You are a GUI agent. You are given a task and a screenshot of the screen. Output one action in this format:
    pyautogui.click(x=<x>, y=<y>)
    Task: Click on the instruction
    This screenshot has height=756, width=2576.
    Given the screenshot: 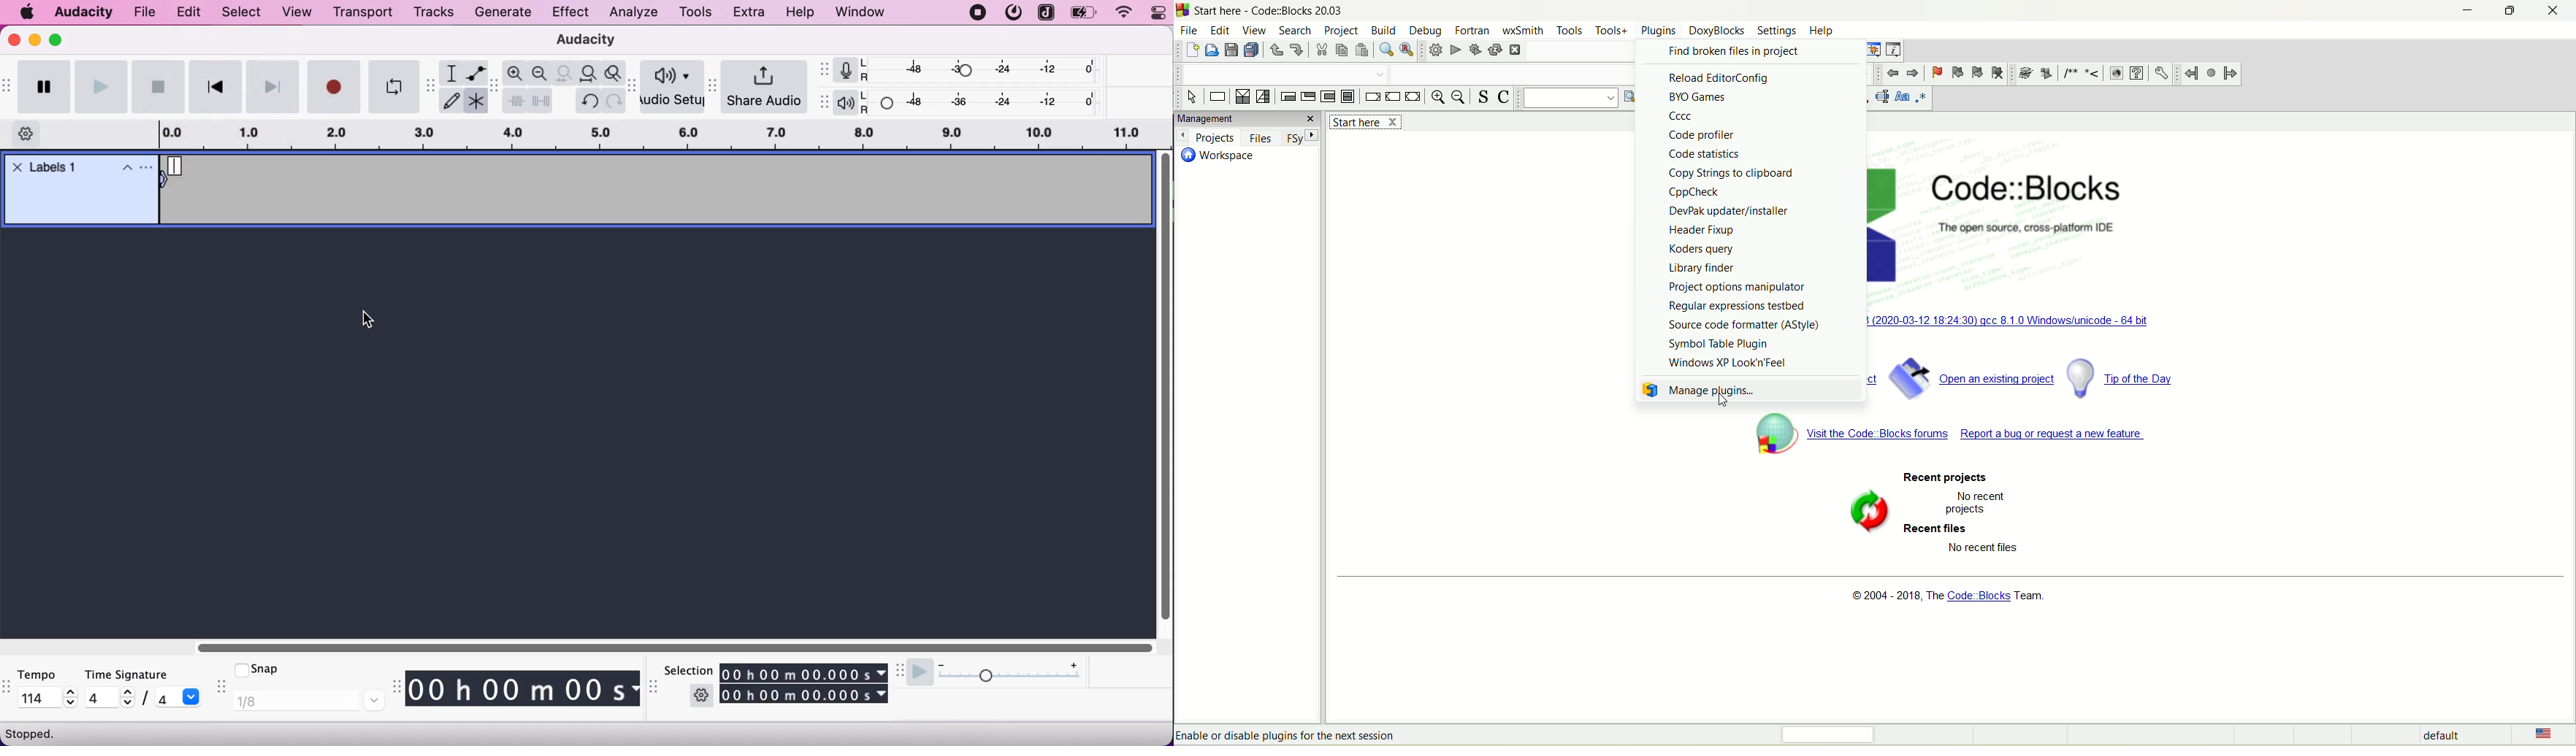 What is the action you would take?
    pyautogui.click(x=1217, y=98)
    